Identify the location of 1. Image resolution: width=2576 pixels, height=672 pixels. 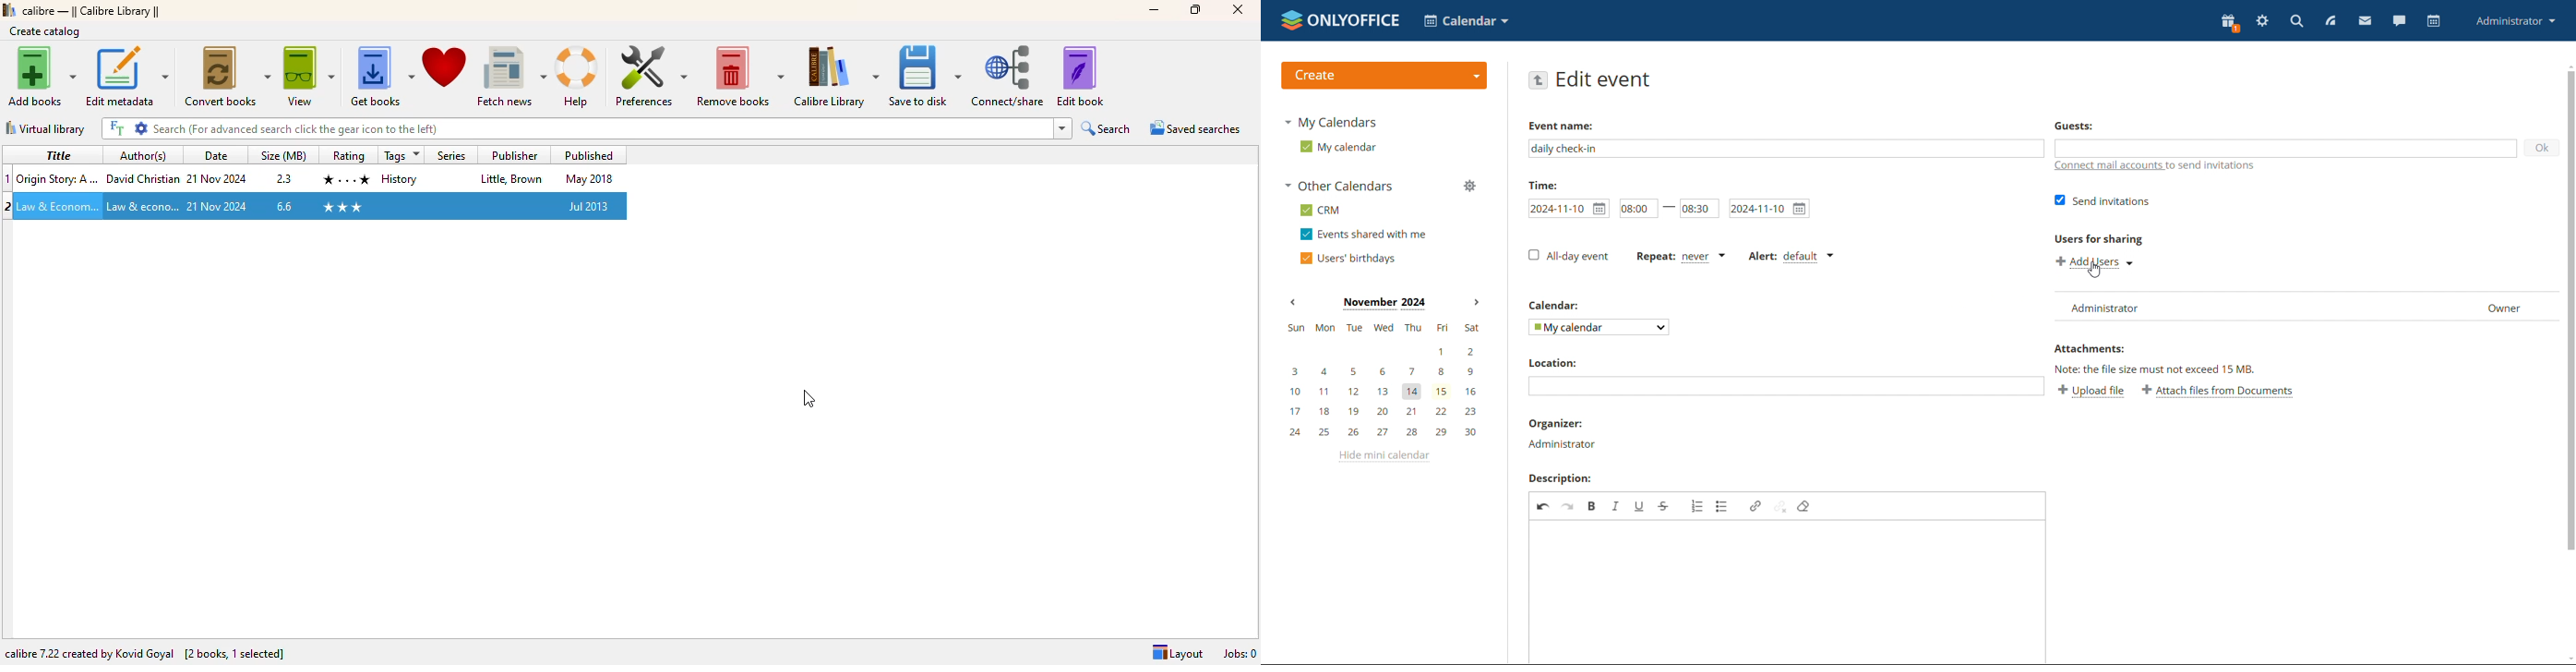
(8, 177).